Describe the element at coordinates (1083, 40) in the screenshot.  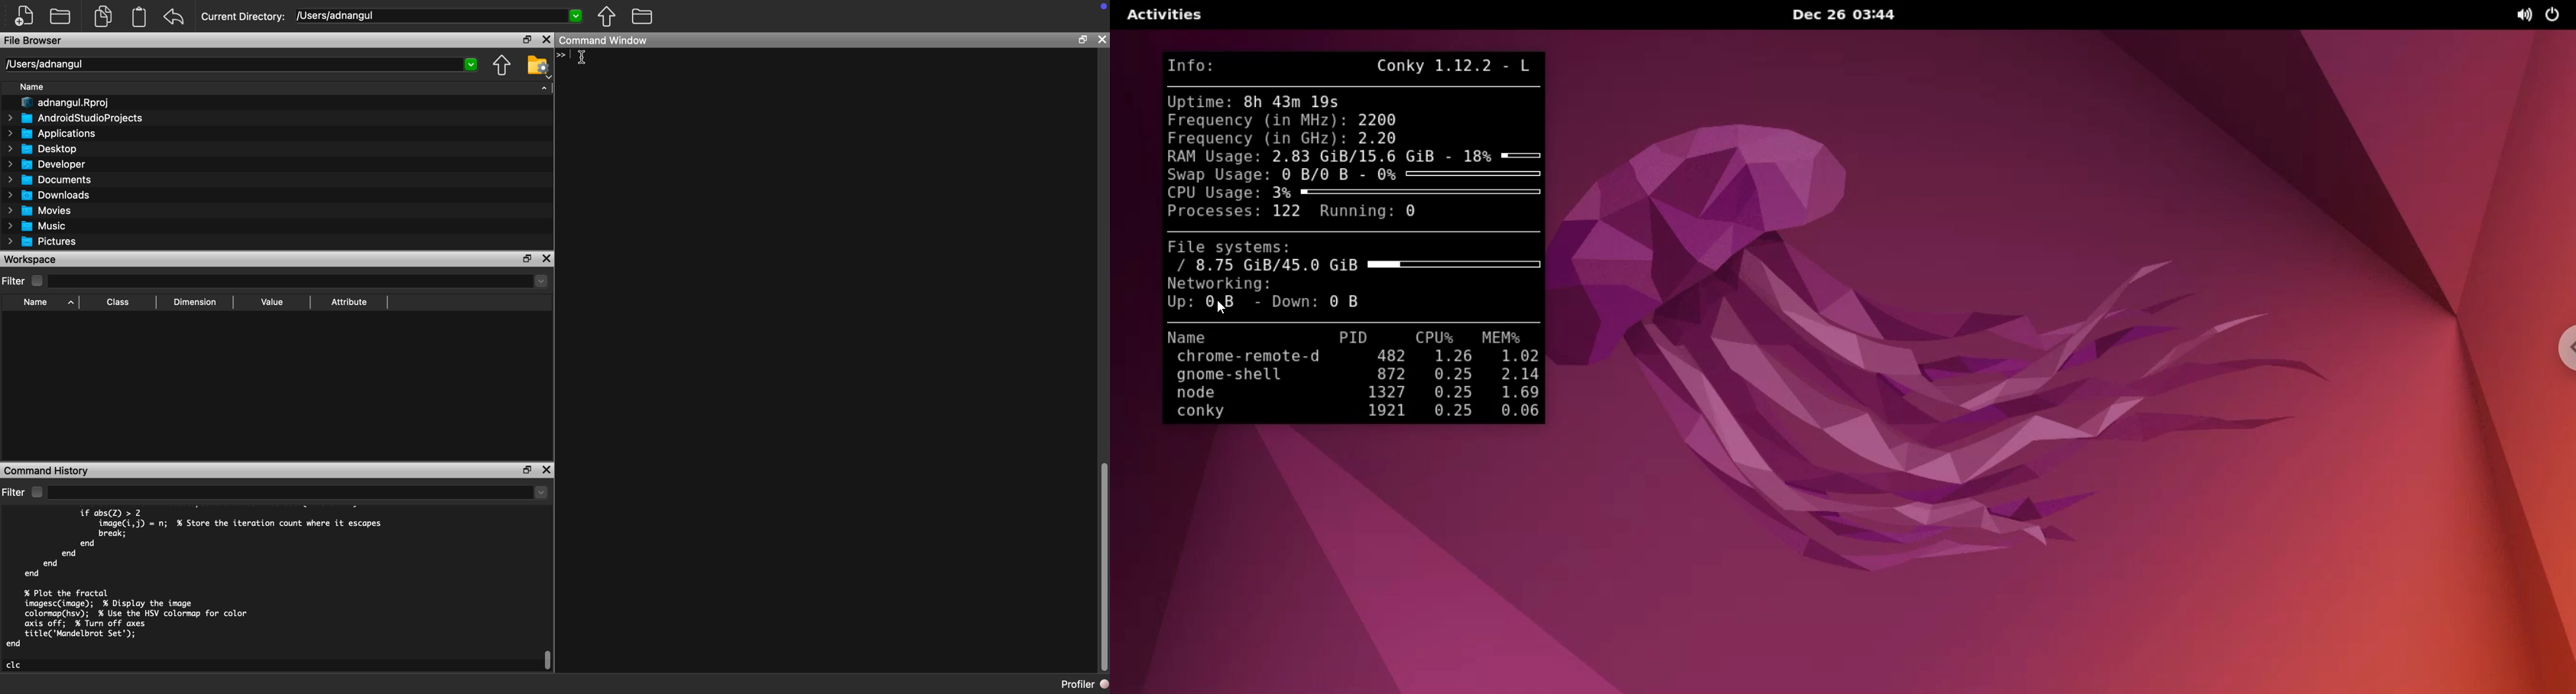
I see `Restore Down` at that location.